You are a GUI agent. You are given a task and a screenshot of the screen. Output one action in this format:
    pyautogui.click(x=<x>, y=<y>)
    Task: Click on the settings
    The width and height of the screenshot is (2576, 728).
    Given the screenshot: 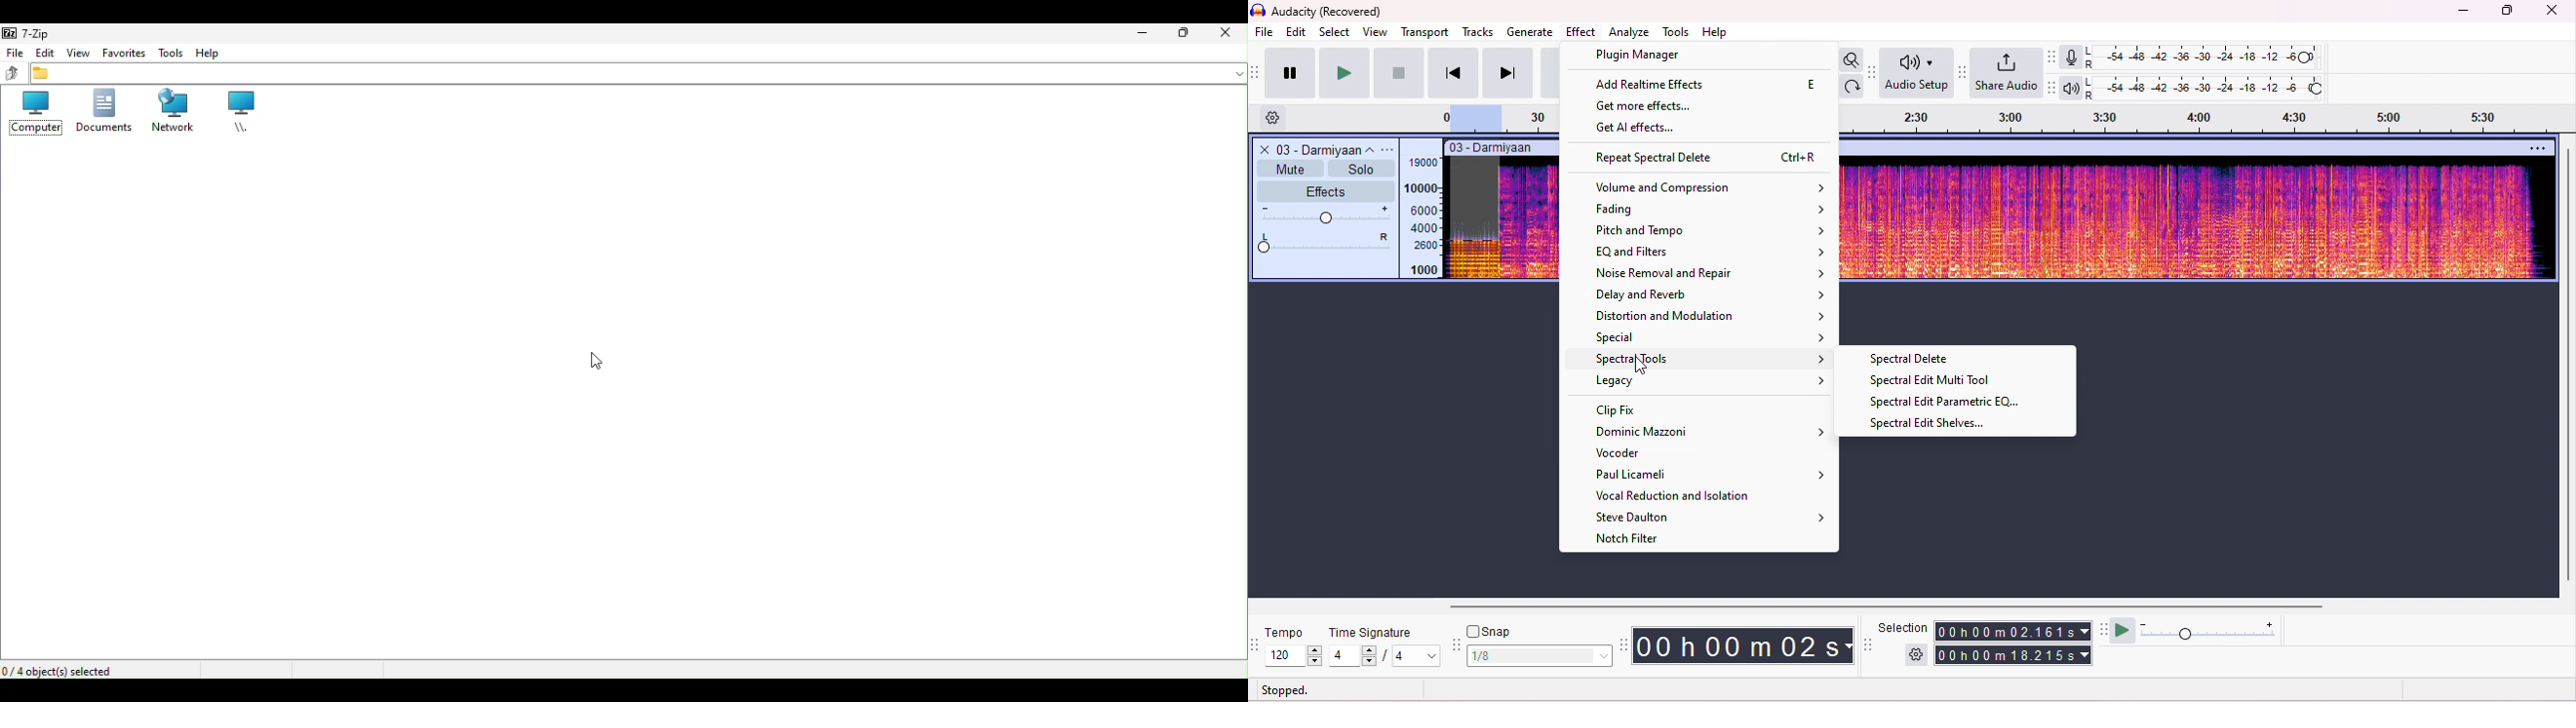 What is the action you would take?
    pyautogui.click(x=1278, y=119)
    